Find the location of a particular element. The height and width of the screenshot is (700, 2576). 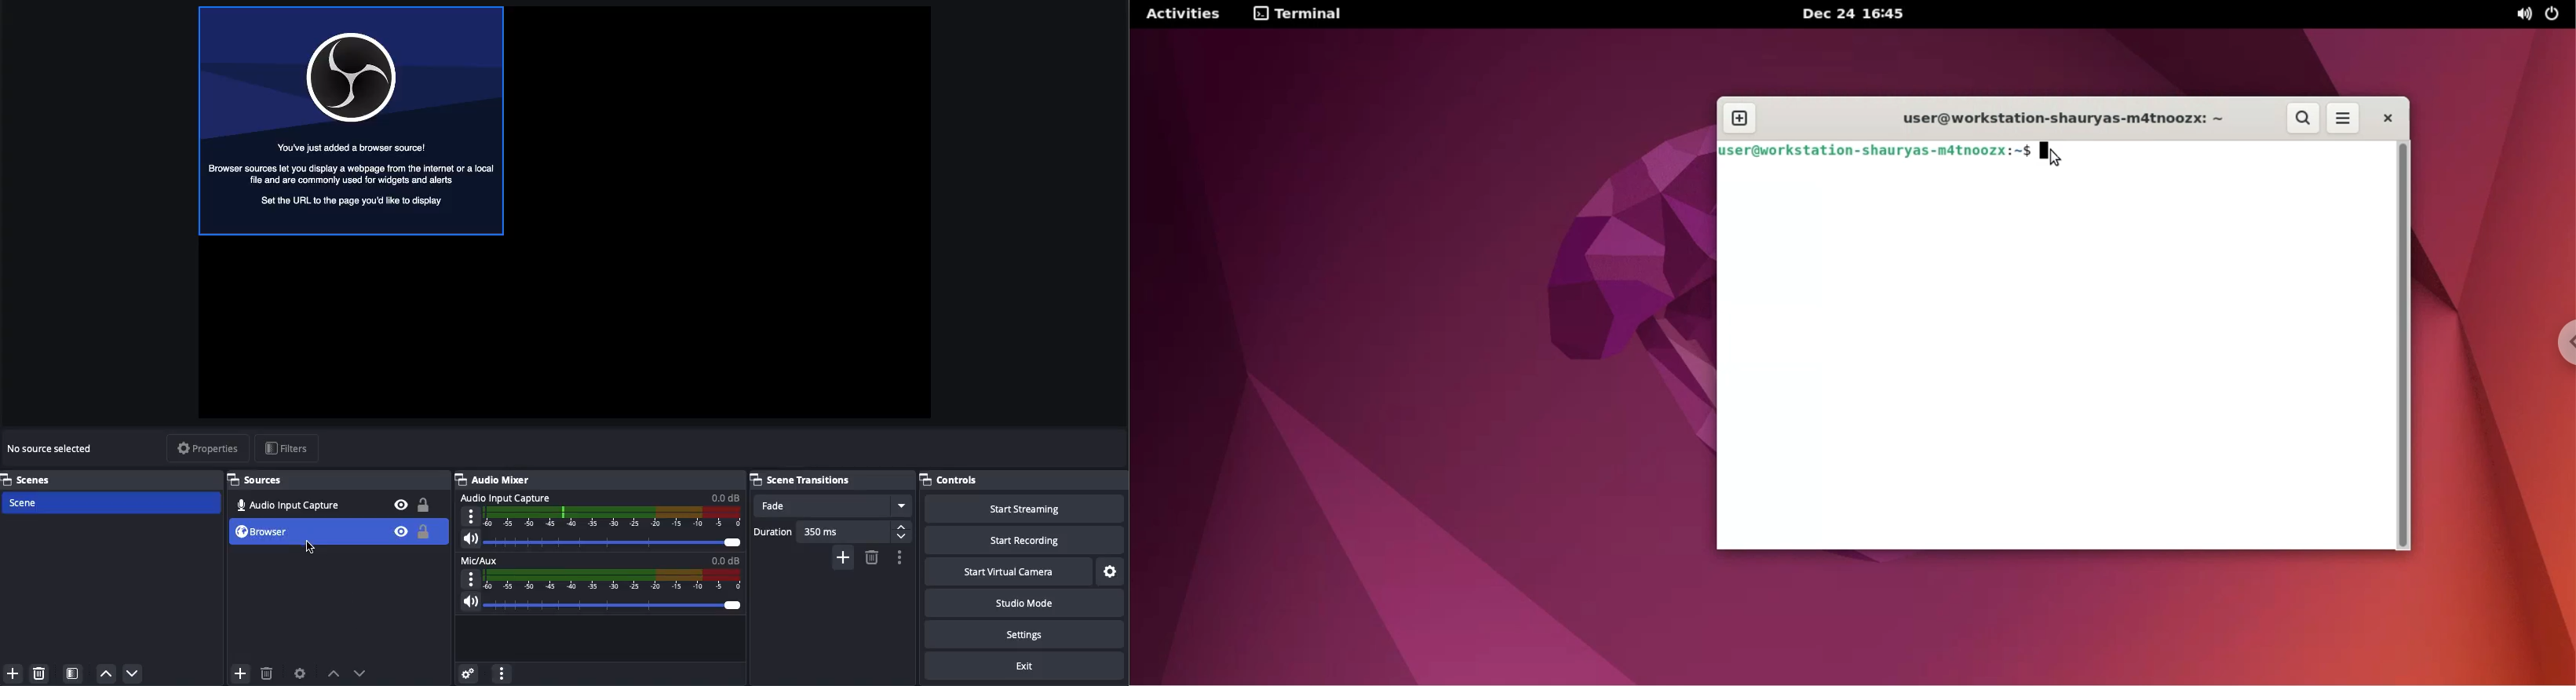

Fade is located at coordinates (833, 505).